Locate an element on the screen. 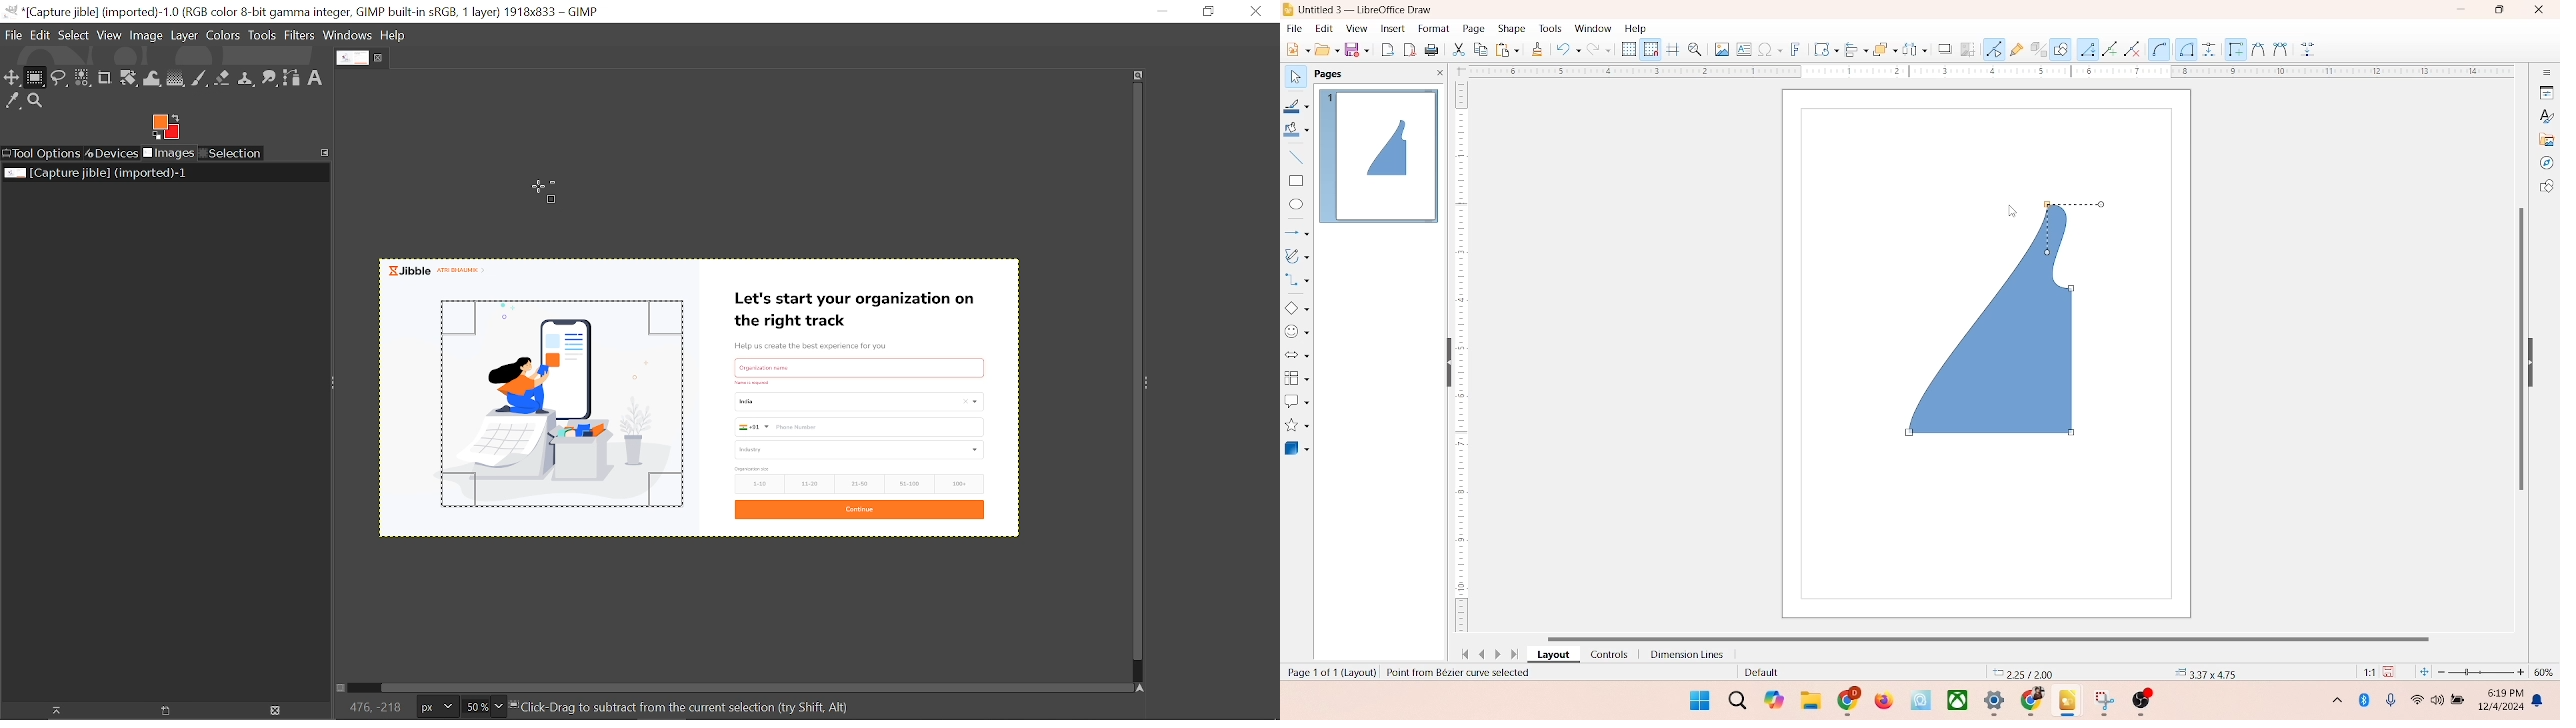 The height and width of the screenshot is (728, 2576). curves and polygons is located at coordinates (1298, 254).